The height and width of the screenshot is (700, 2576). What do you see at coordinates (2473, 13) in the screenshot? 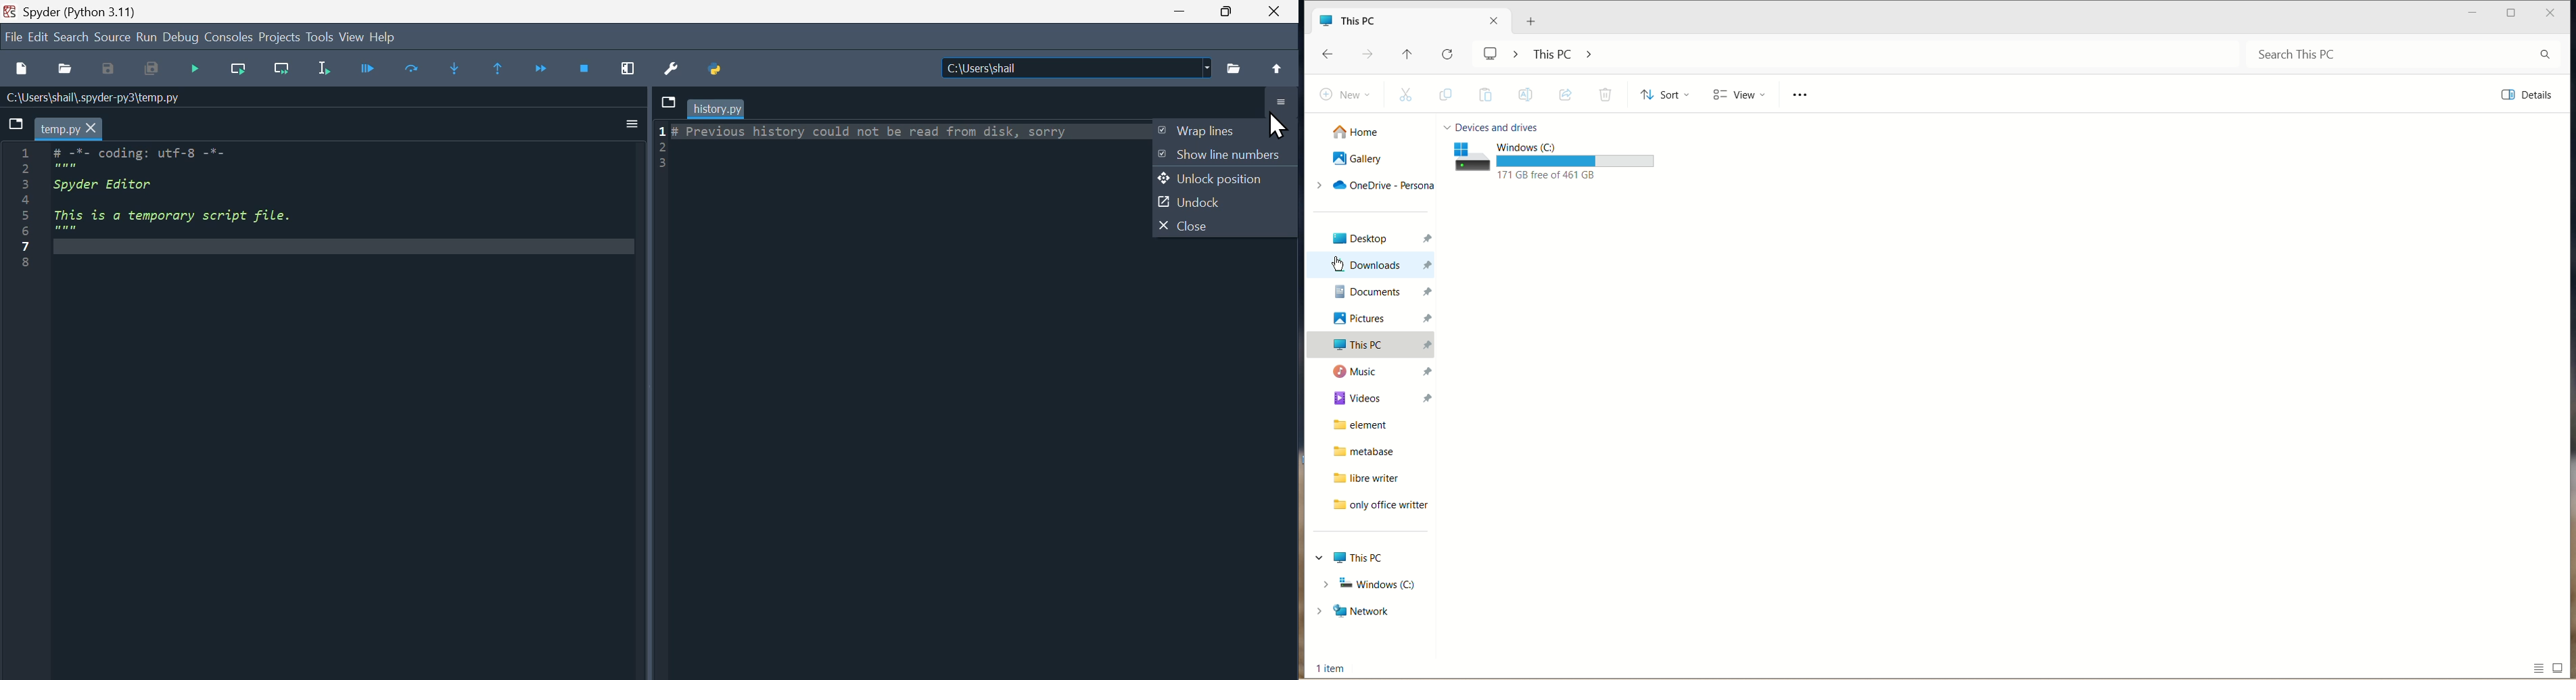
I see `maximize` at bounding box center [2473, 13].